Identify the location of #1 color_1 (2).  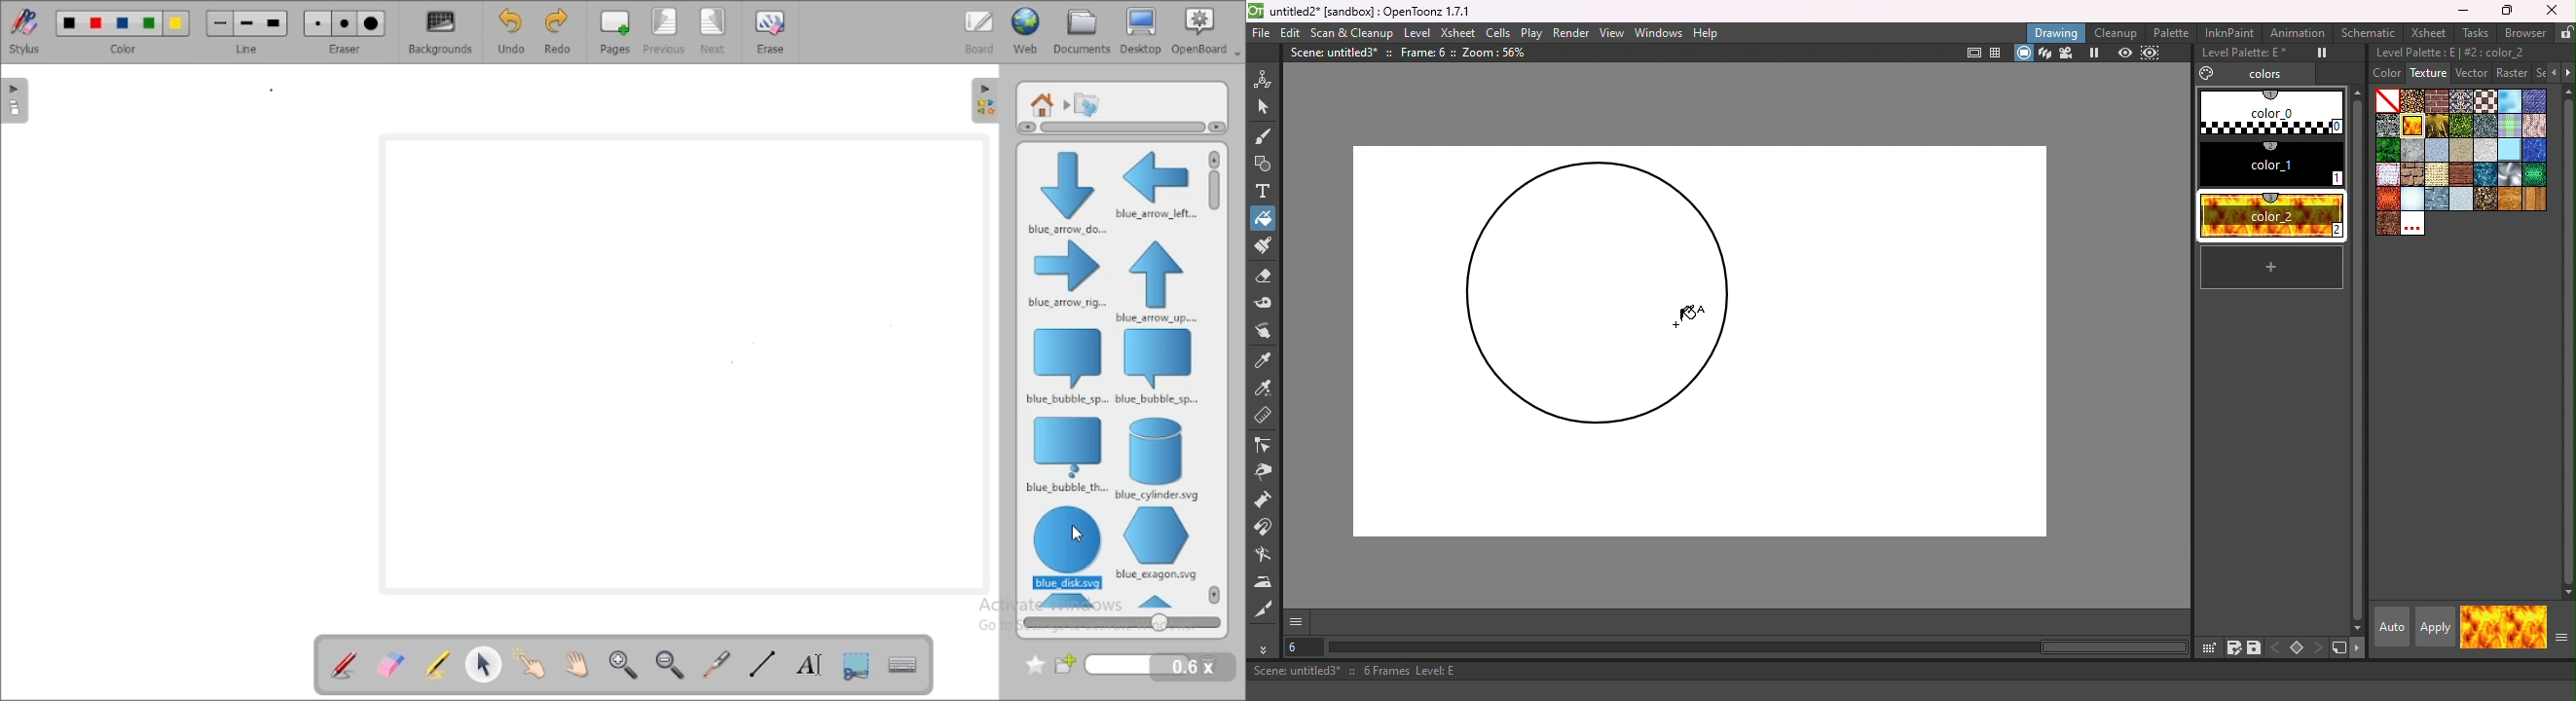
(2267, 166).